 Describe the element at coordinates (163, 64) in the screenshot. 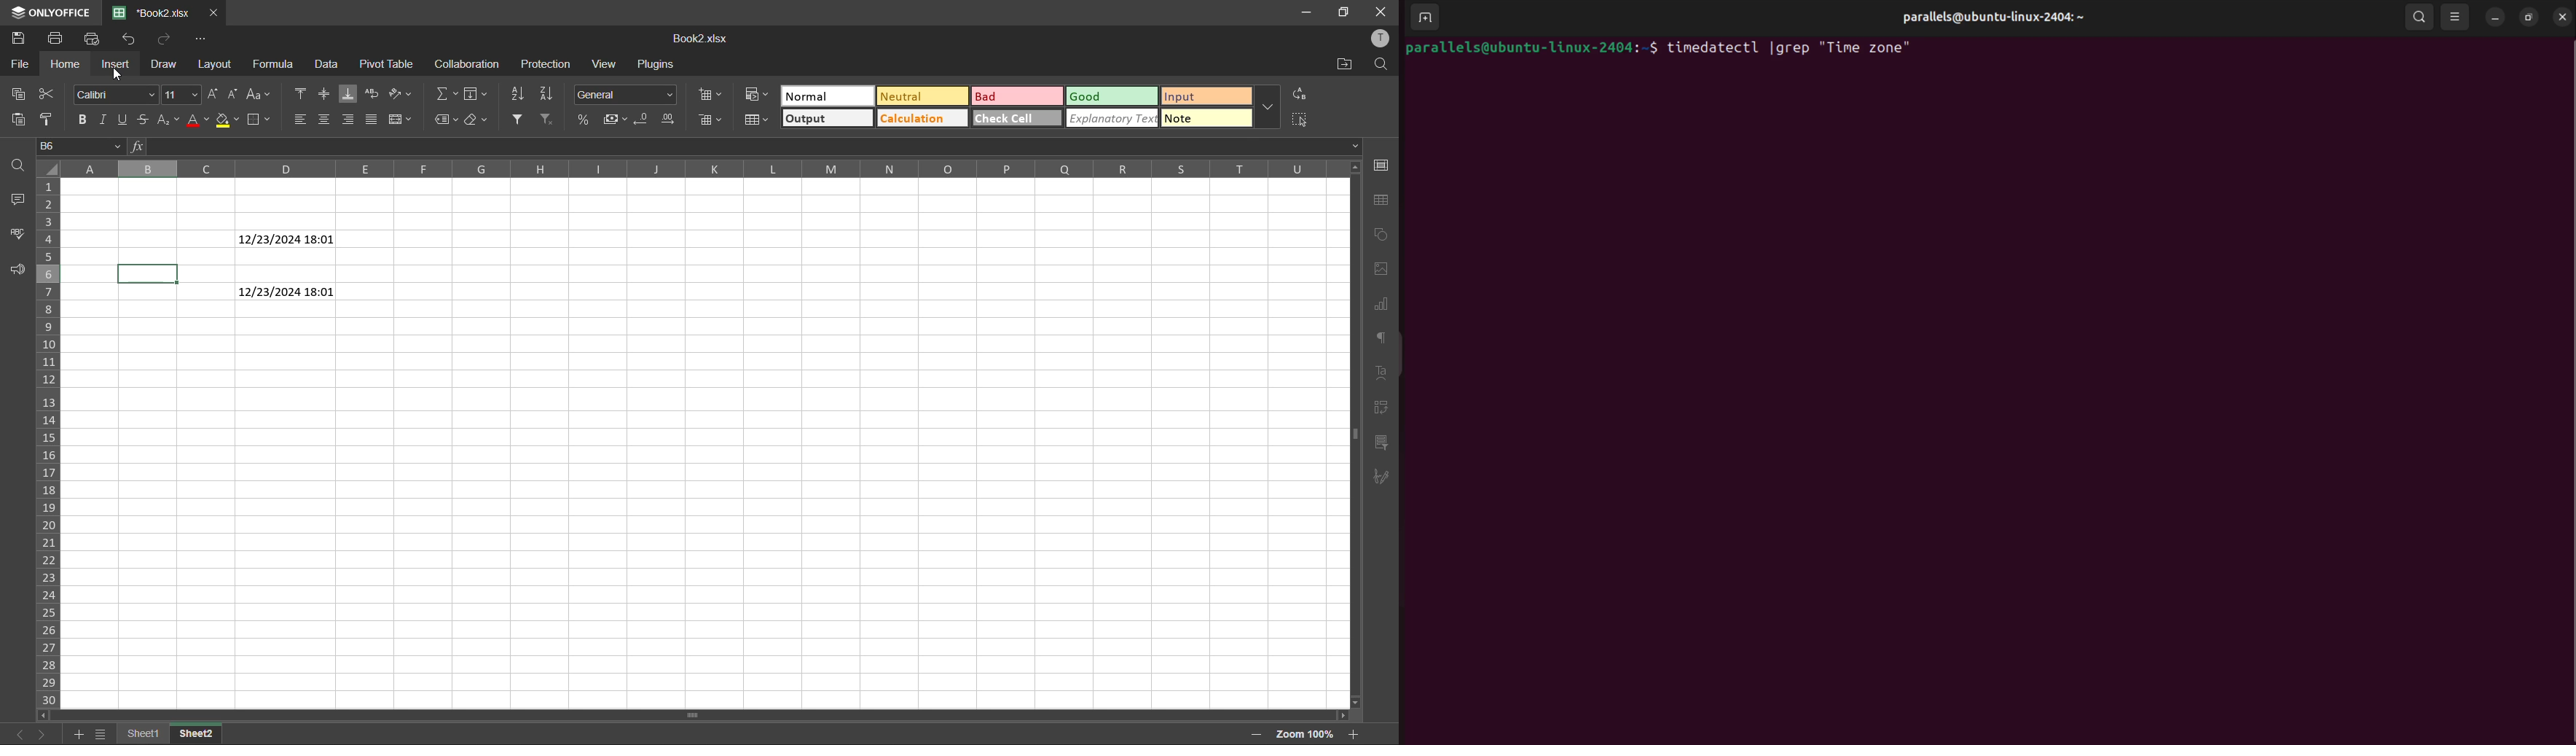

I see `draw` at that location.